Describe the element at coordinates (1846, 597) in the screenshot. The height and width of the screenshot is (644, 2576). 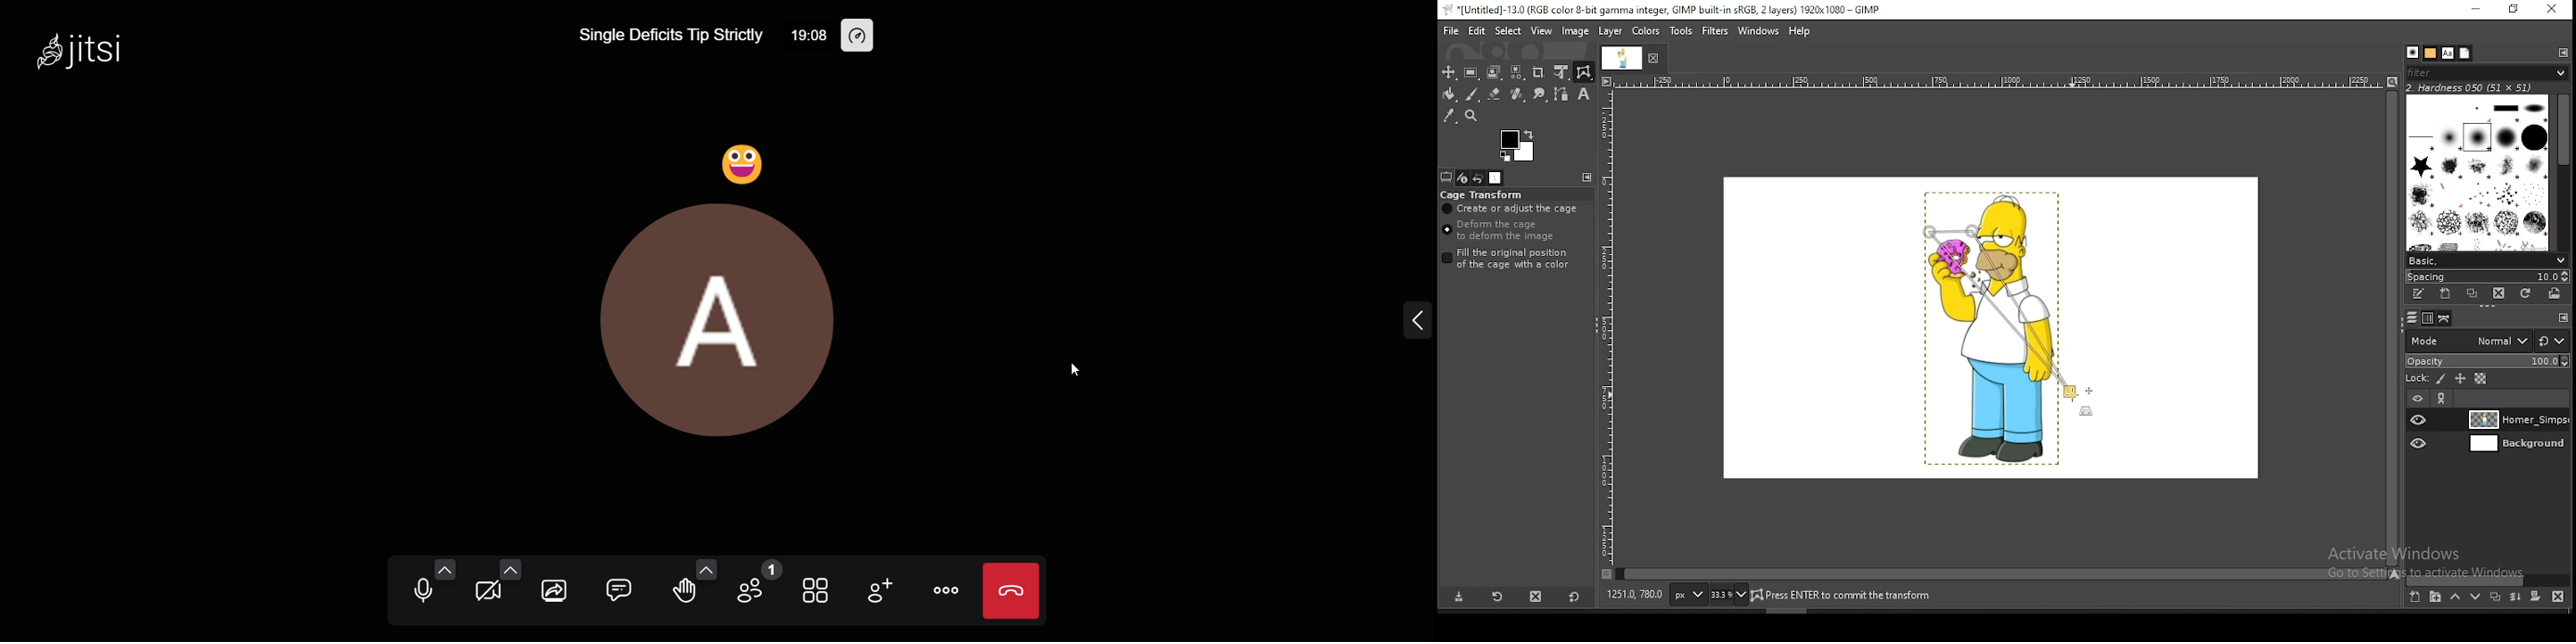
I see `home_simpsons_2006.png (21.5 mb)` at that location.